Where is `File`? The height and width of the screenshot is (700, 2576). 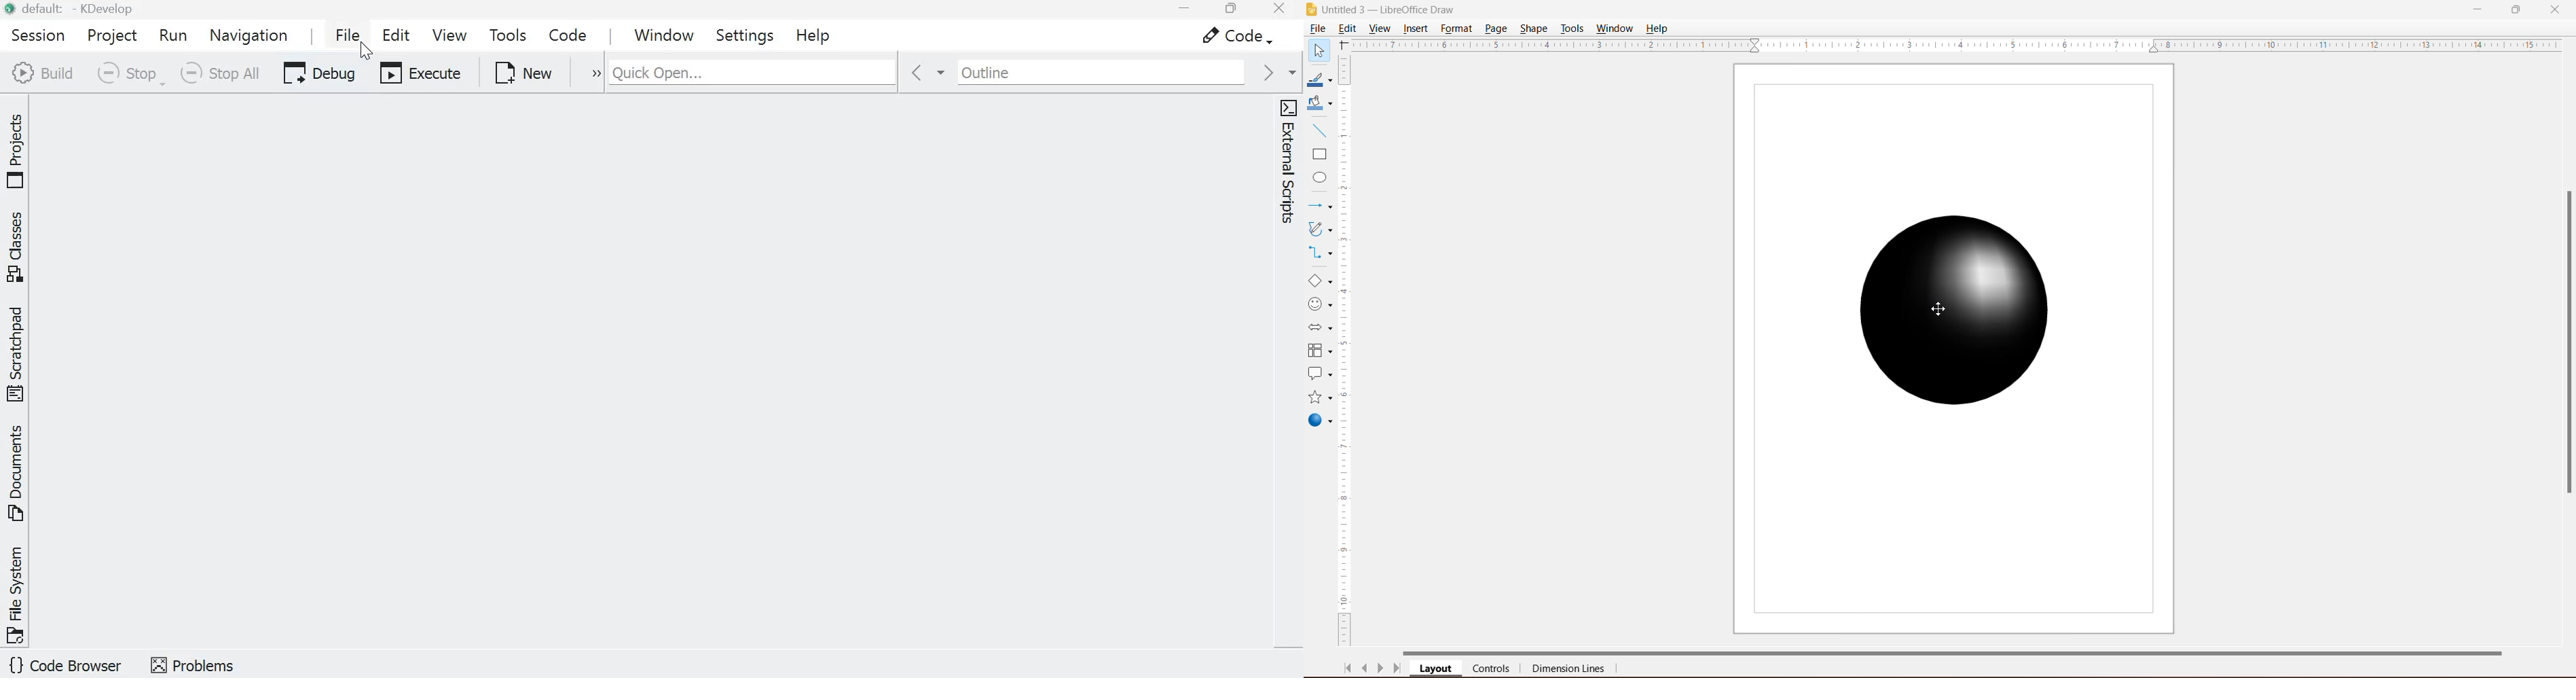 File is located at coordinates (344, 34).